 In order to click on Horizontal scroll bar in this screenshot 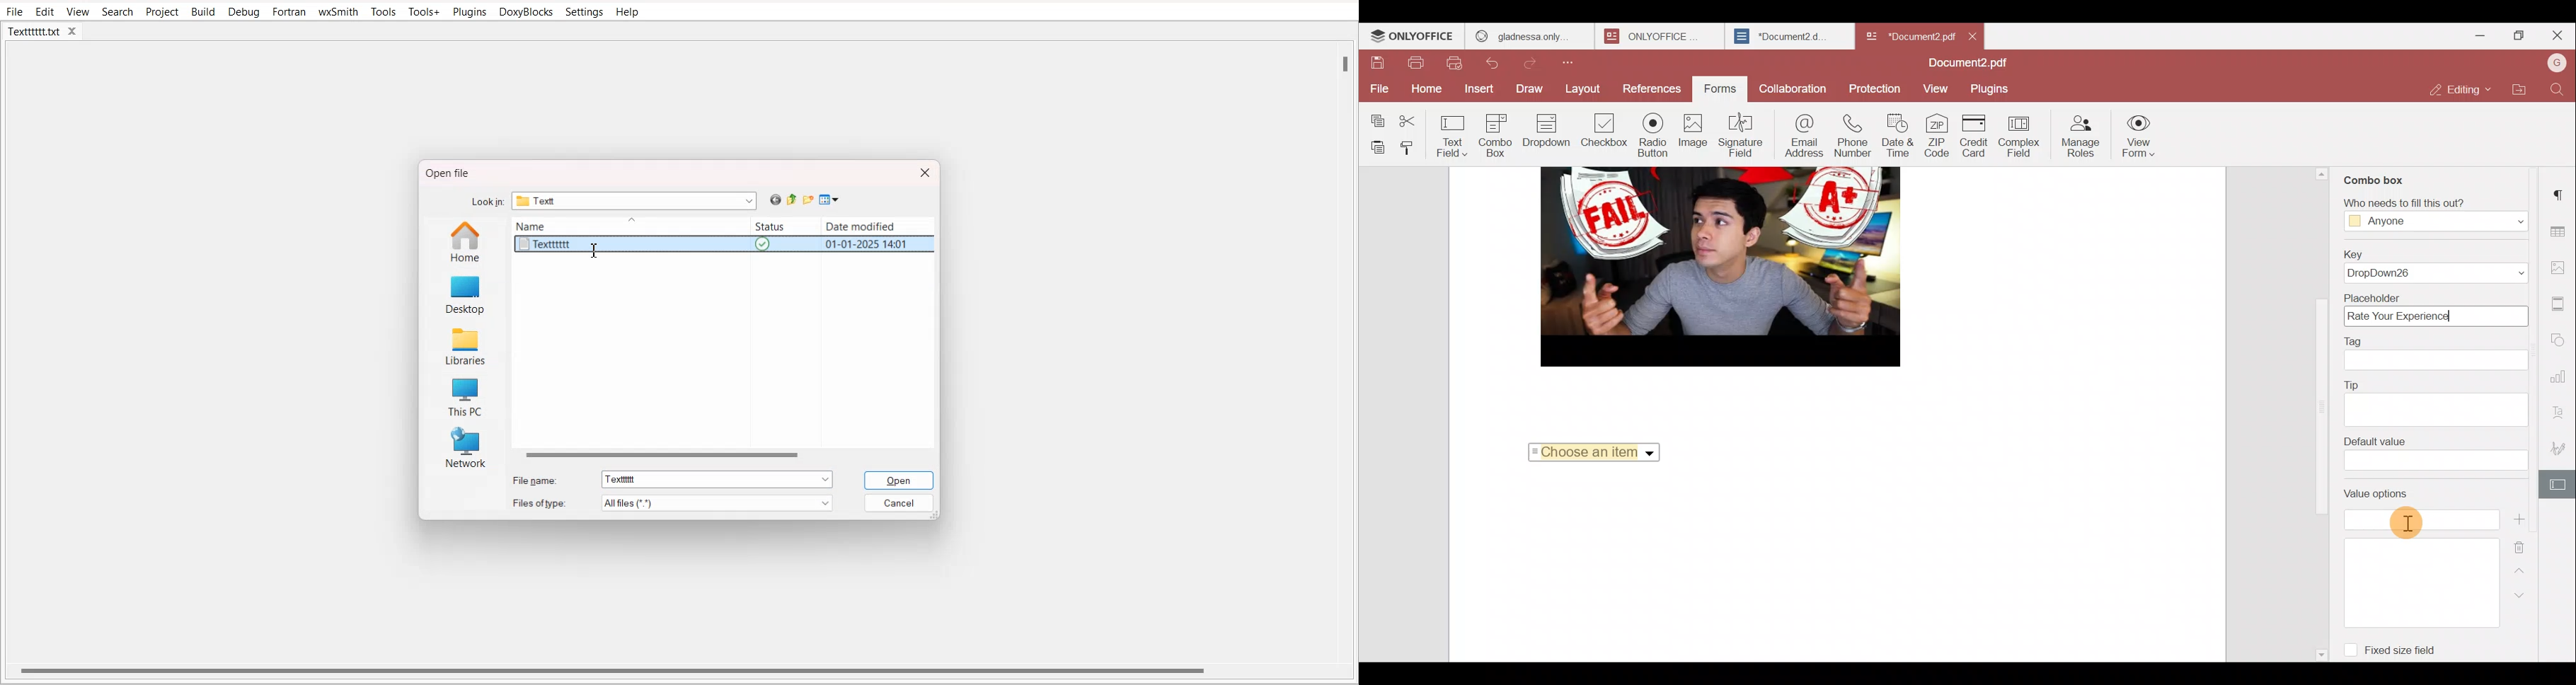, I will do `click(723, 456)`.